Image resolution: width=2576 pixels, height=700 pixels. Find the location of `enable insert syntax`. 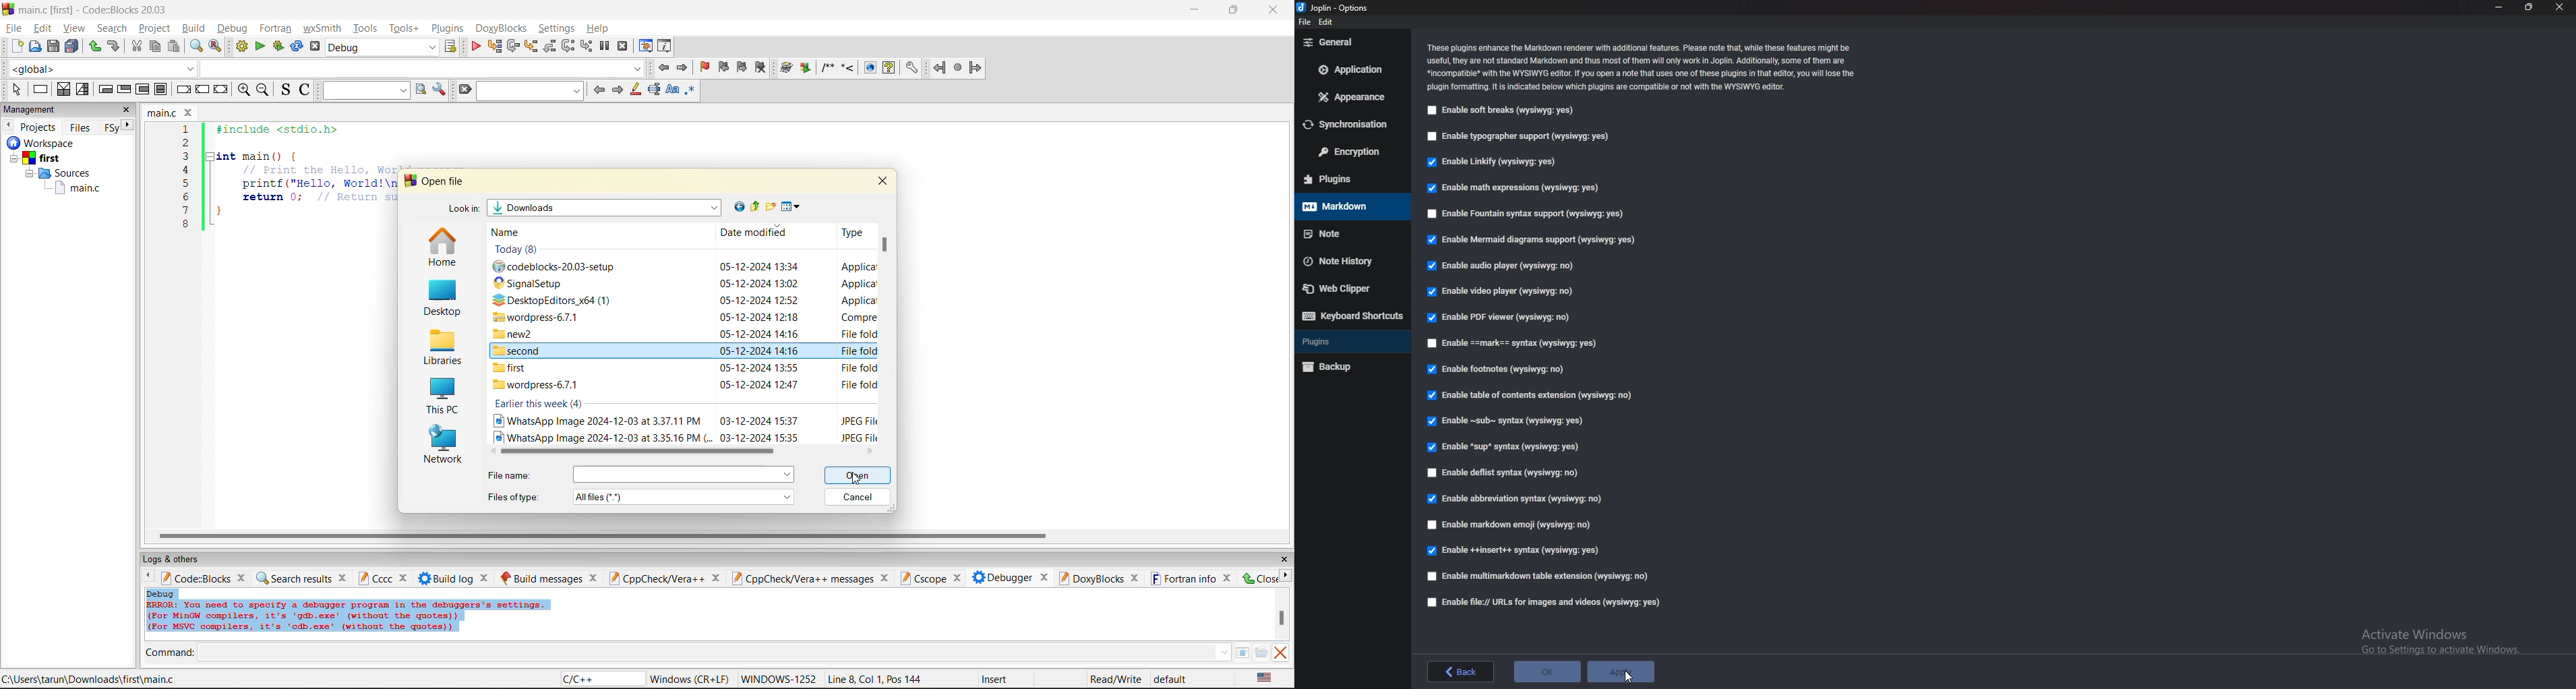

enable insert syntax is located at coordinates (1514, 550).